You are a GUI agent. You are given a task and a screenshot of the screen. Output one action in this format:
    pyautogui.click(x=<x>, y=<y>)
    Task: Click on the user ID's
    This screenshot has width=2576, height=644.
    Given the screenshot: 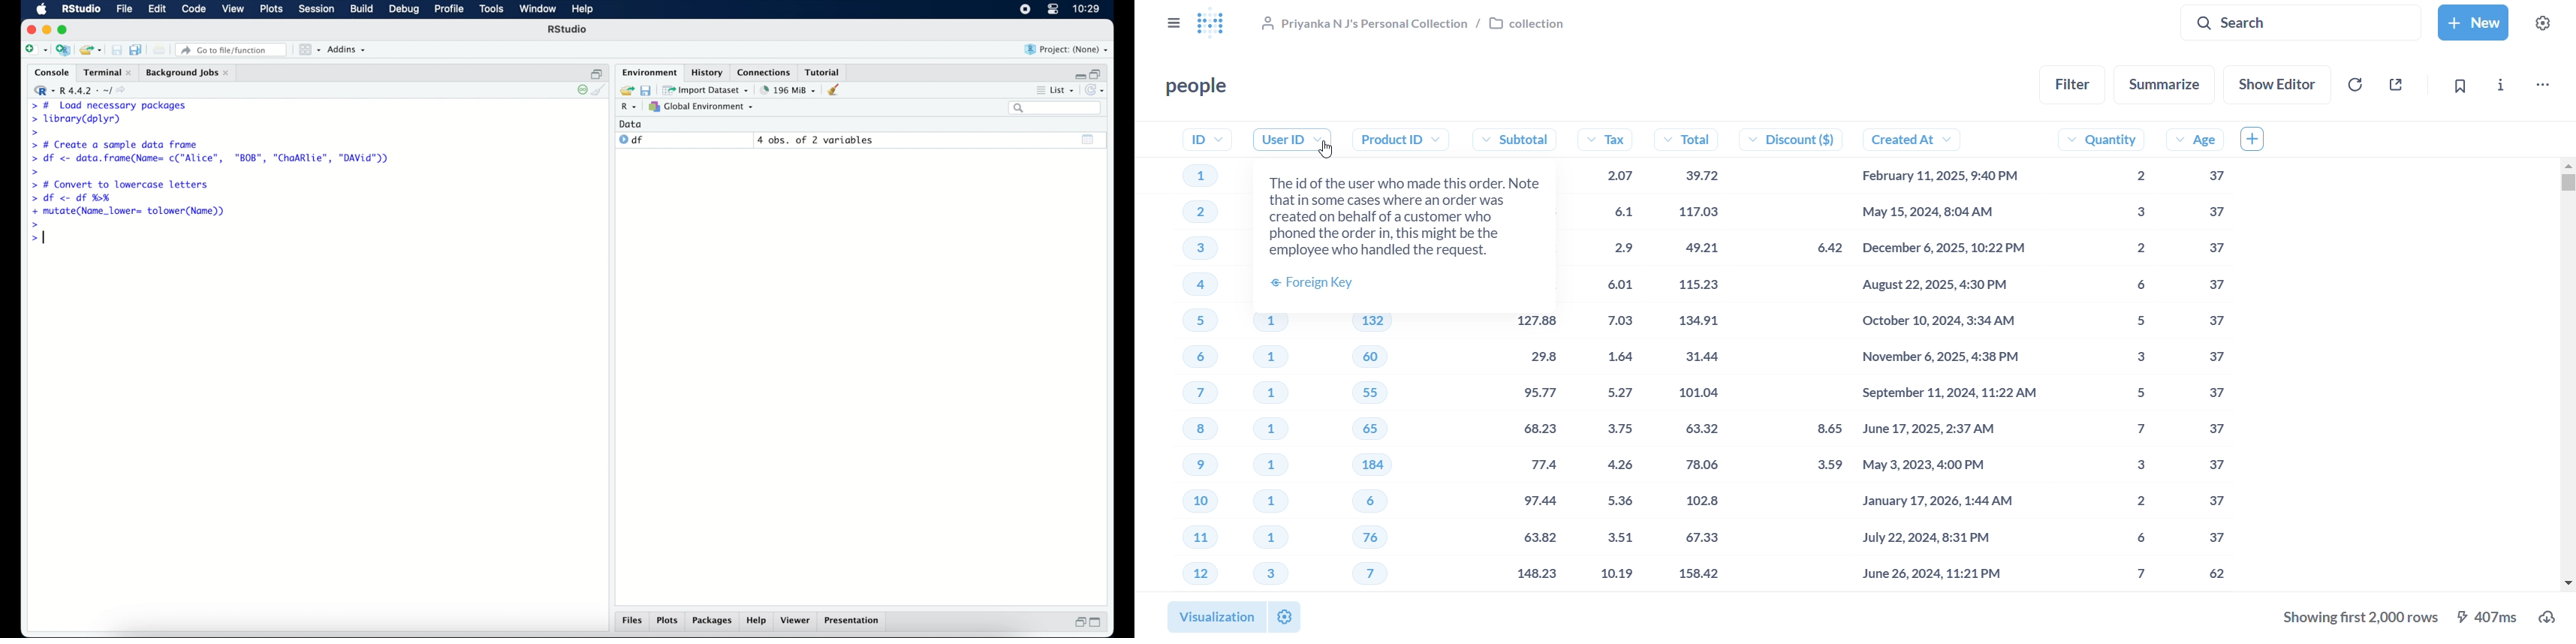 What is the action you would take?
    pyautogui.click(x=1288, y=356)
    